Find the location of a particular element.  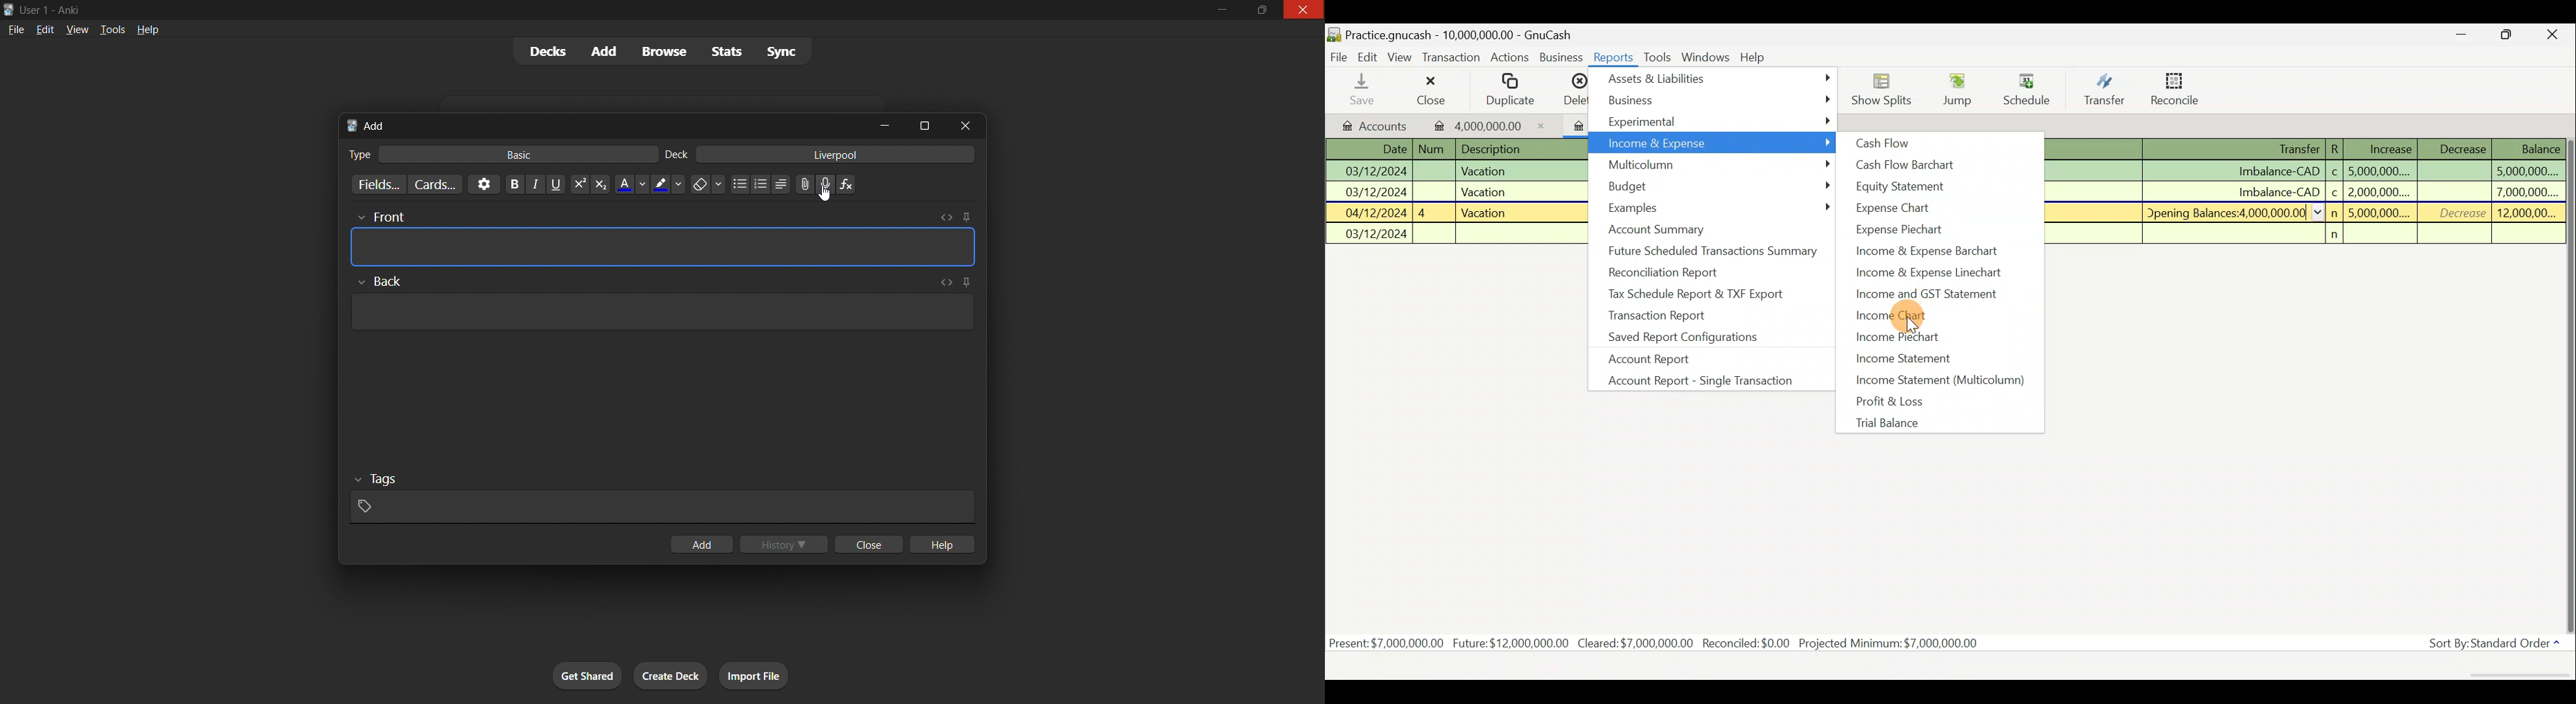

Income statement is located at coordinates (1934, 358).